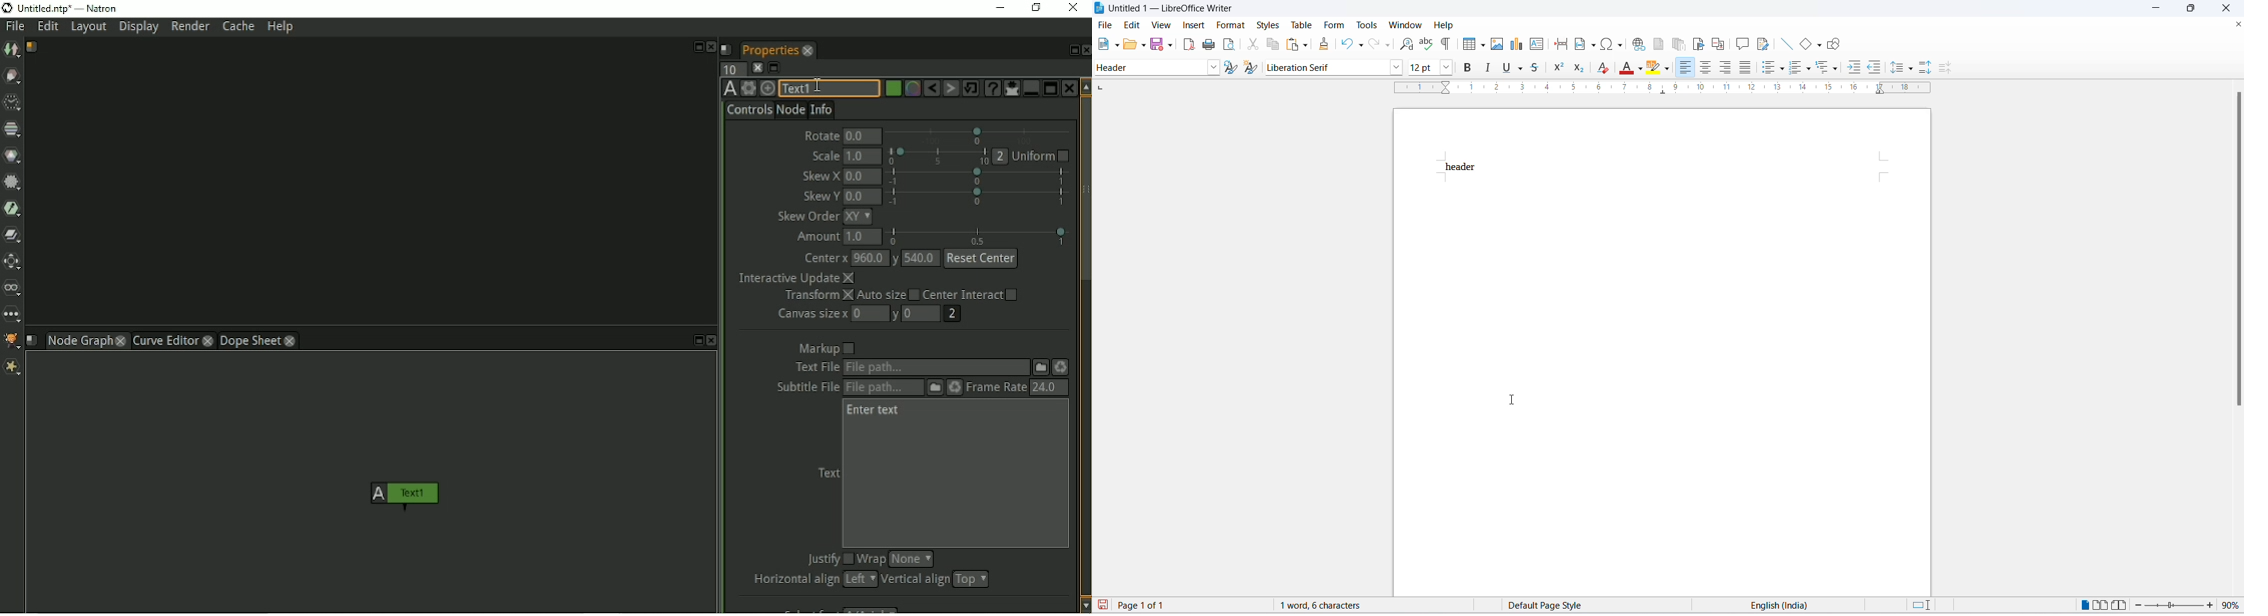 The image size is (2268, 616). Describe the element at coordinates (1230, 44) in the screenshot. I see `print preview` at that location.